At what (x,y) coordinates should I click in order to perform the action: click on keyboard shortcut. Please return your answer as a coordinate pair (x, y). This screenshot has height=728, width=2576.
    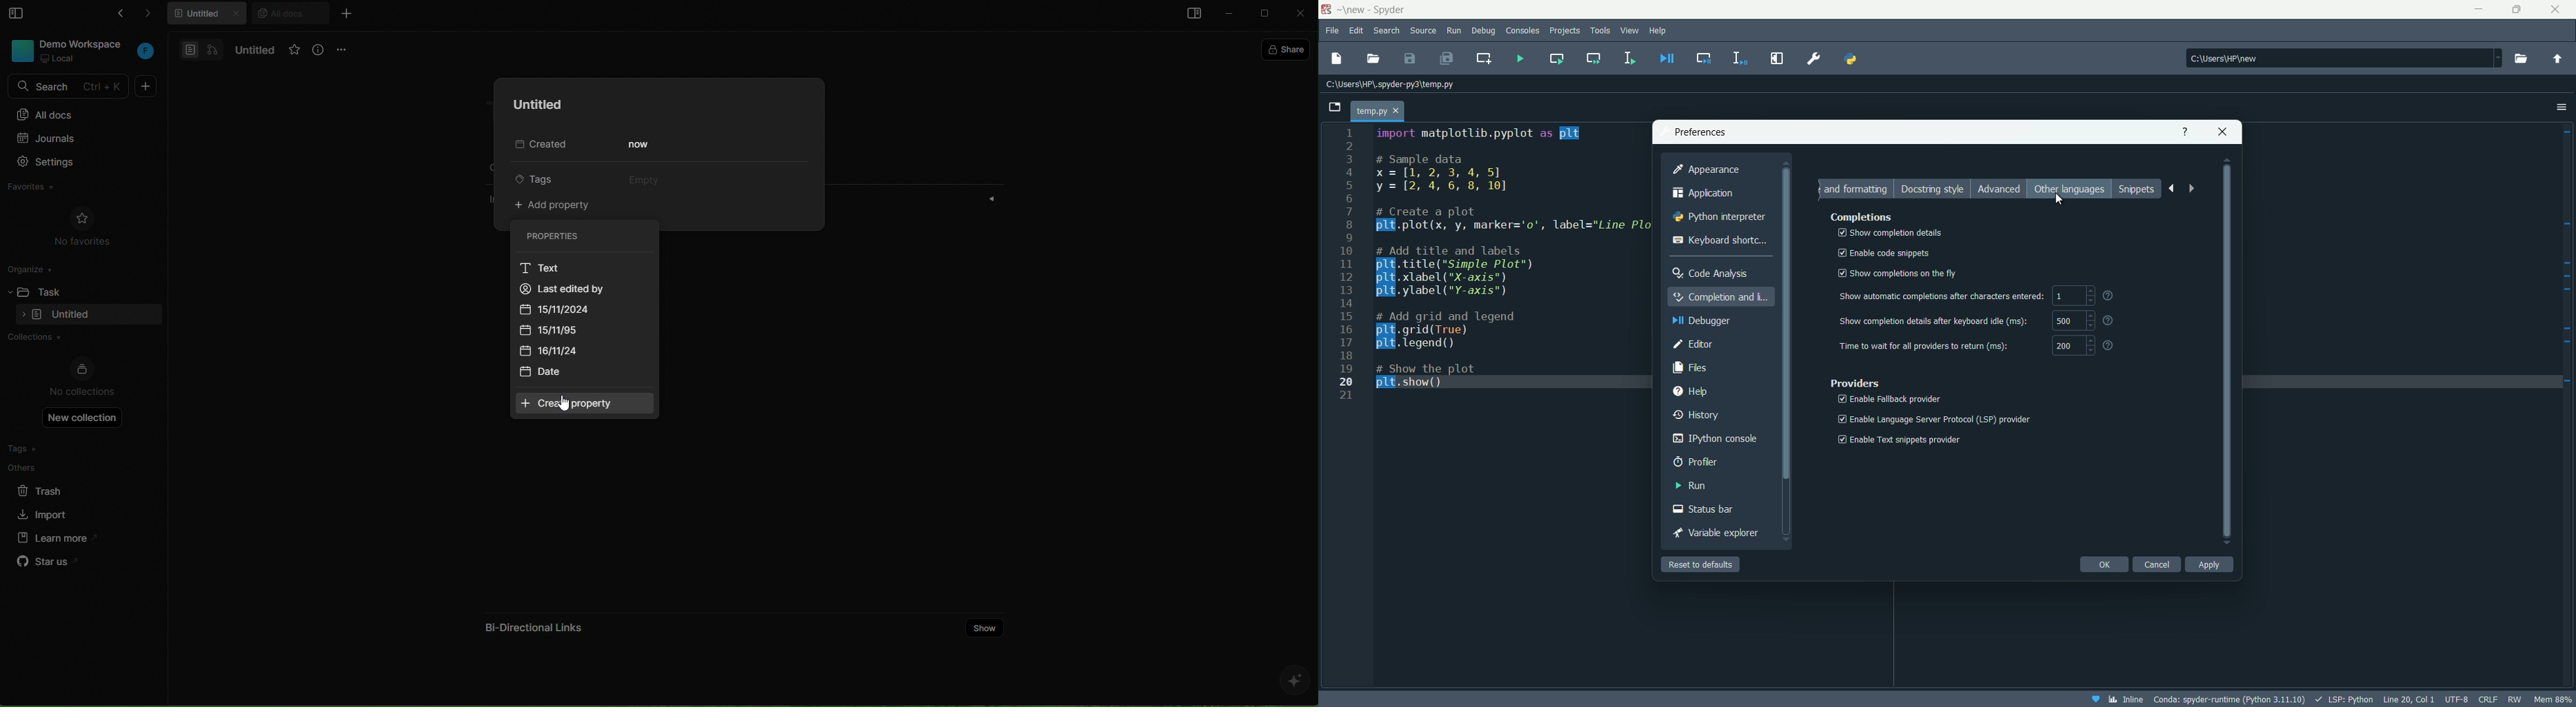
    Looking at the image, I should click on (1721, 240).